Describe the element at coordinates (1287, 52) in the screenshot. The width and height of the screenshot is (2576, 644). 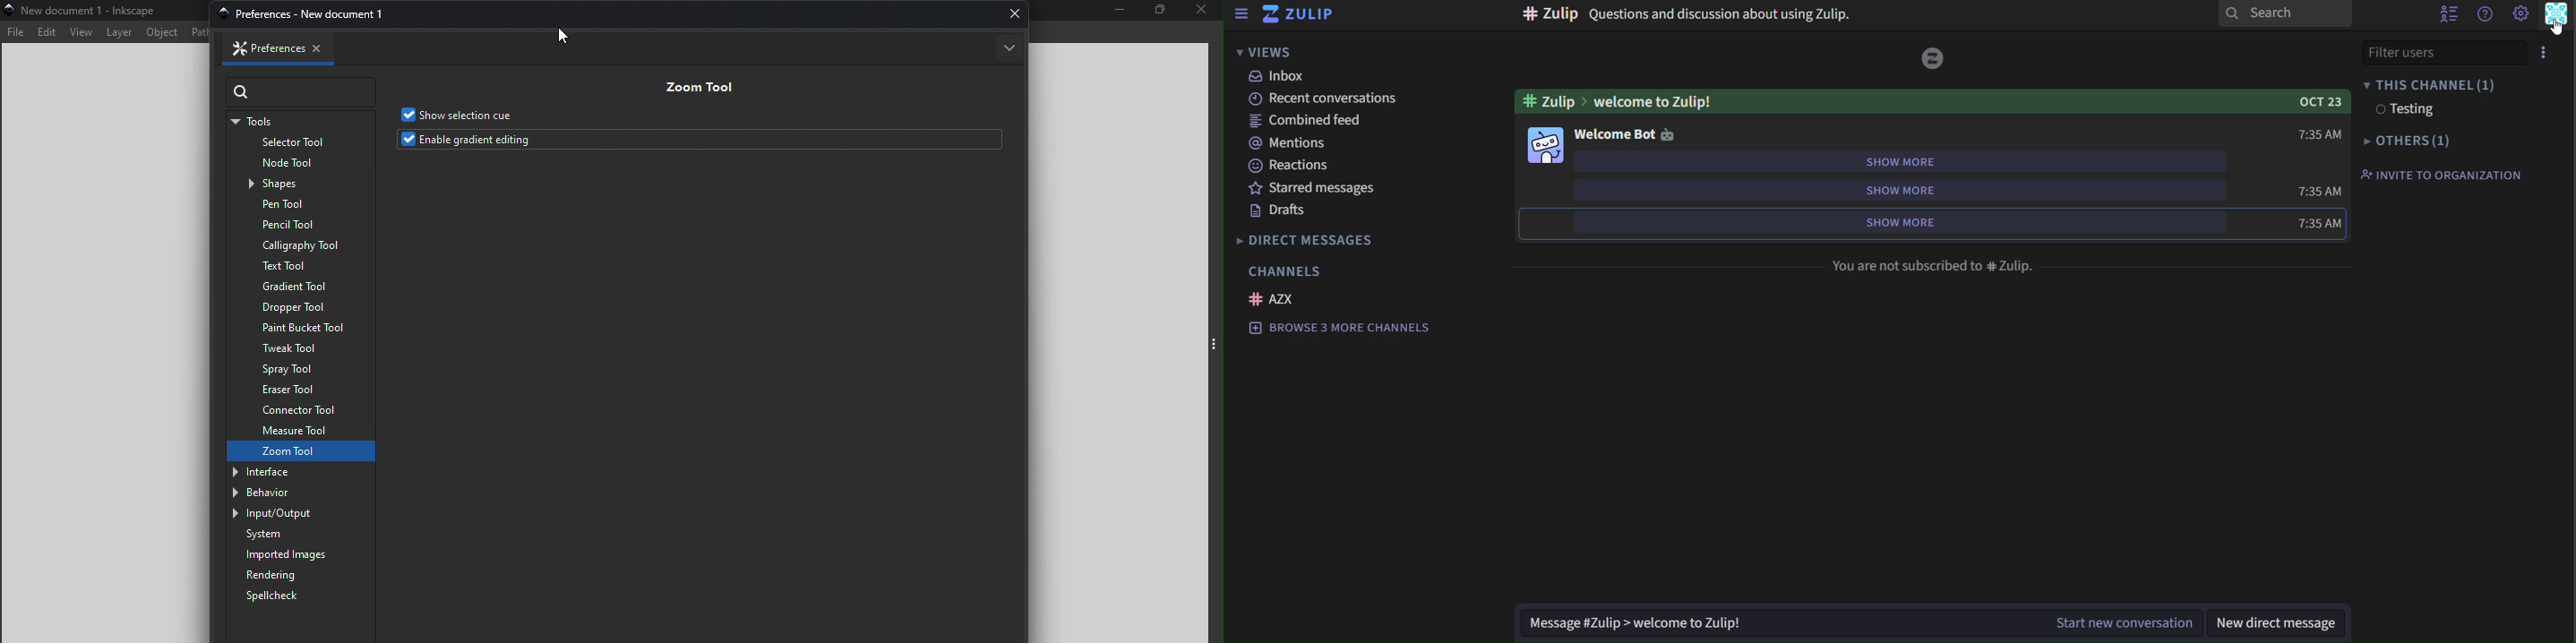
I see `views` at that location.